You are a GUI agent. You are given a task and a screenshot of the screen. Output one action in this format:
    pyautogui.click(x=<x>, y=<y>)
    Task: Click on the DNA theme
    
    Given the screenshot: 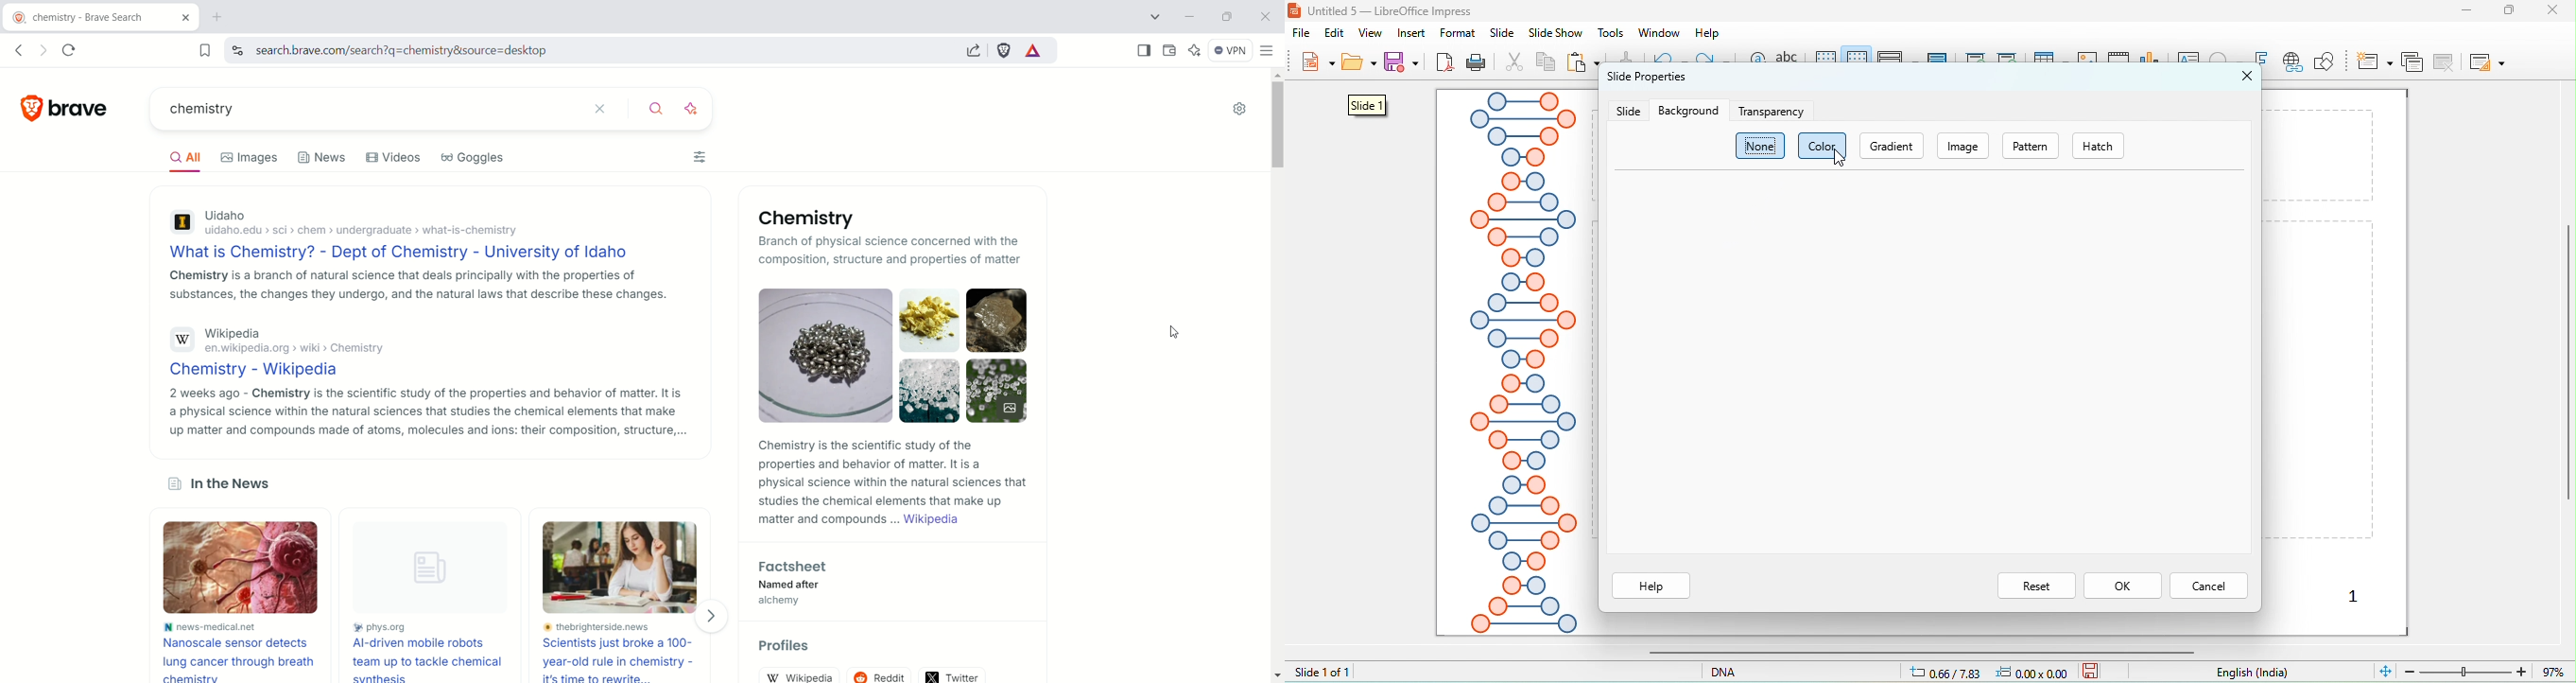 What is the action you would take?
    pyautogui.click(x=1521, y=363)
    